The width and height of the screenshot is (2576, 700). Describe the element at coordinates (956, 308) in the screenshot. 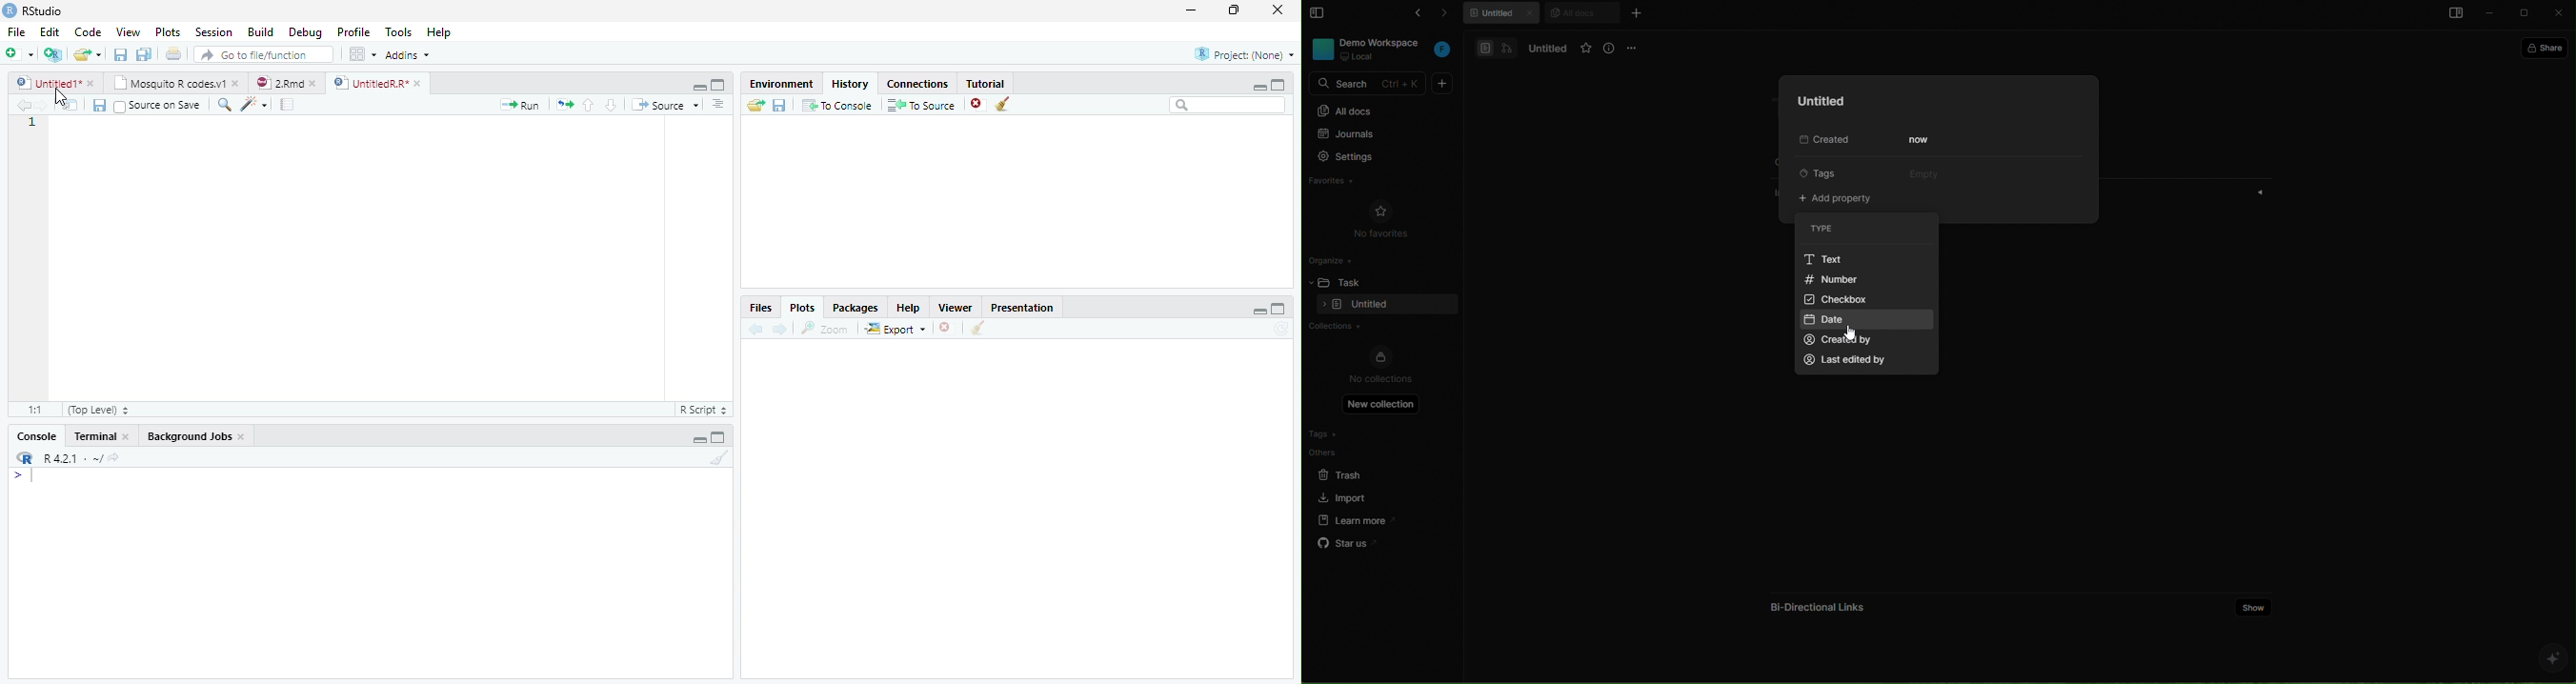

I see `Viewer` at that location.